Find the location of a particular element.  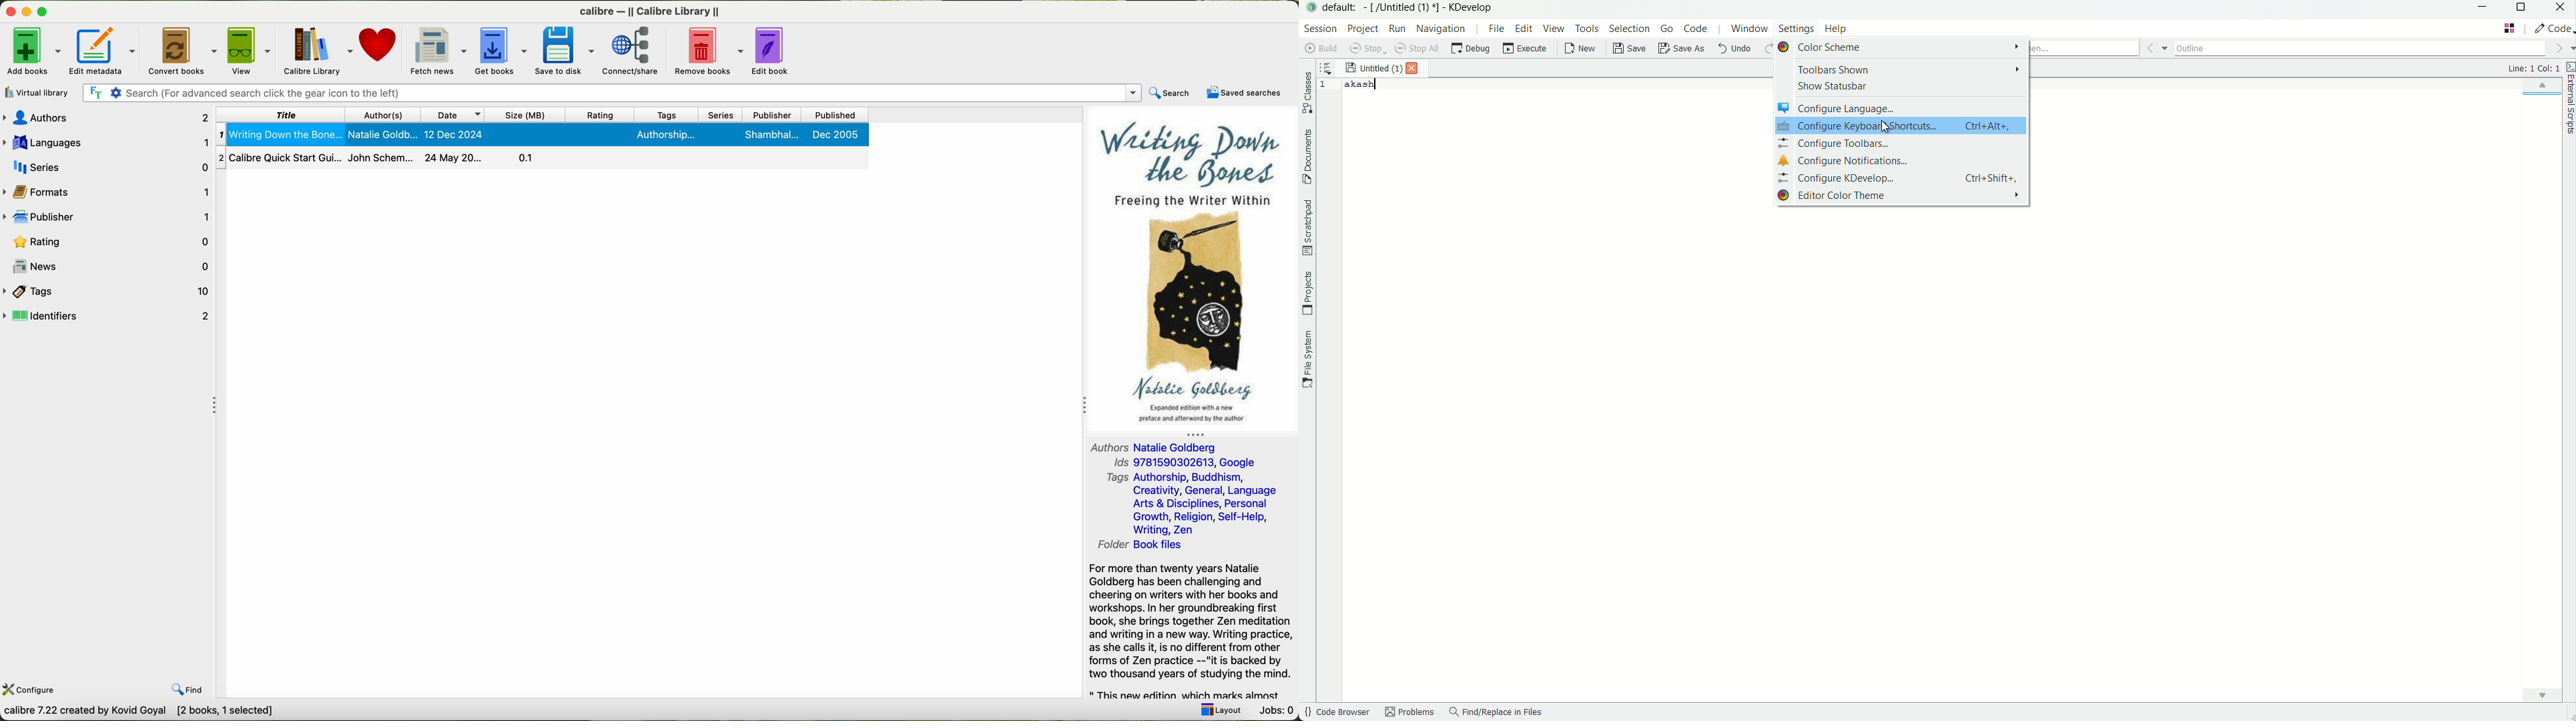

tags is located at coordinates (662, 115).